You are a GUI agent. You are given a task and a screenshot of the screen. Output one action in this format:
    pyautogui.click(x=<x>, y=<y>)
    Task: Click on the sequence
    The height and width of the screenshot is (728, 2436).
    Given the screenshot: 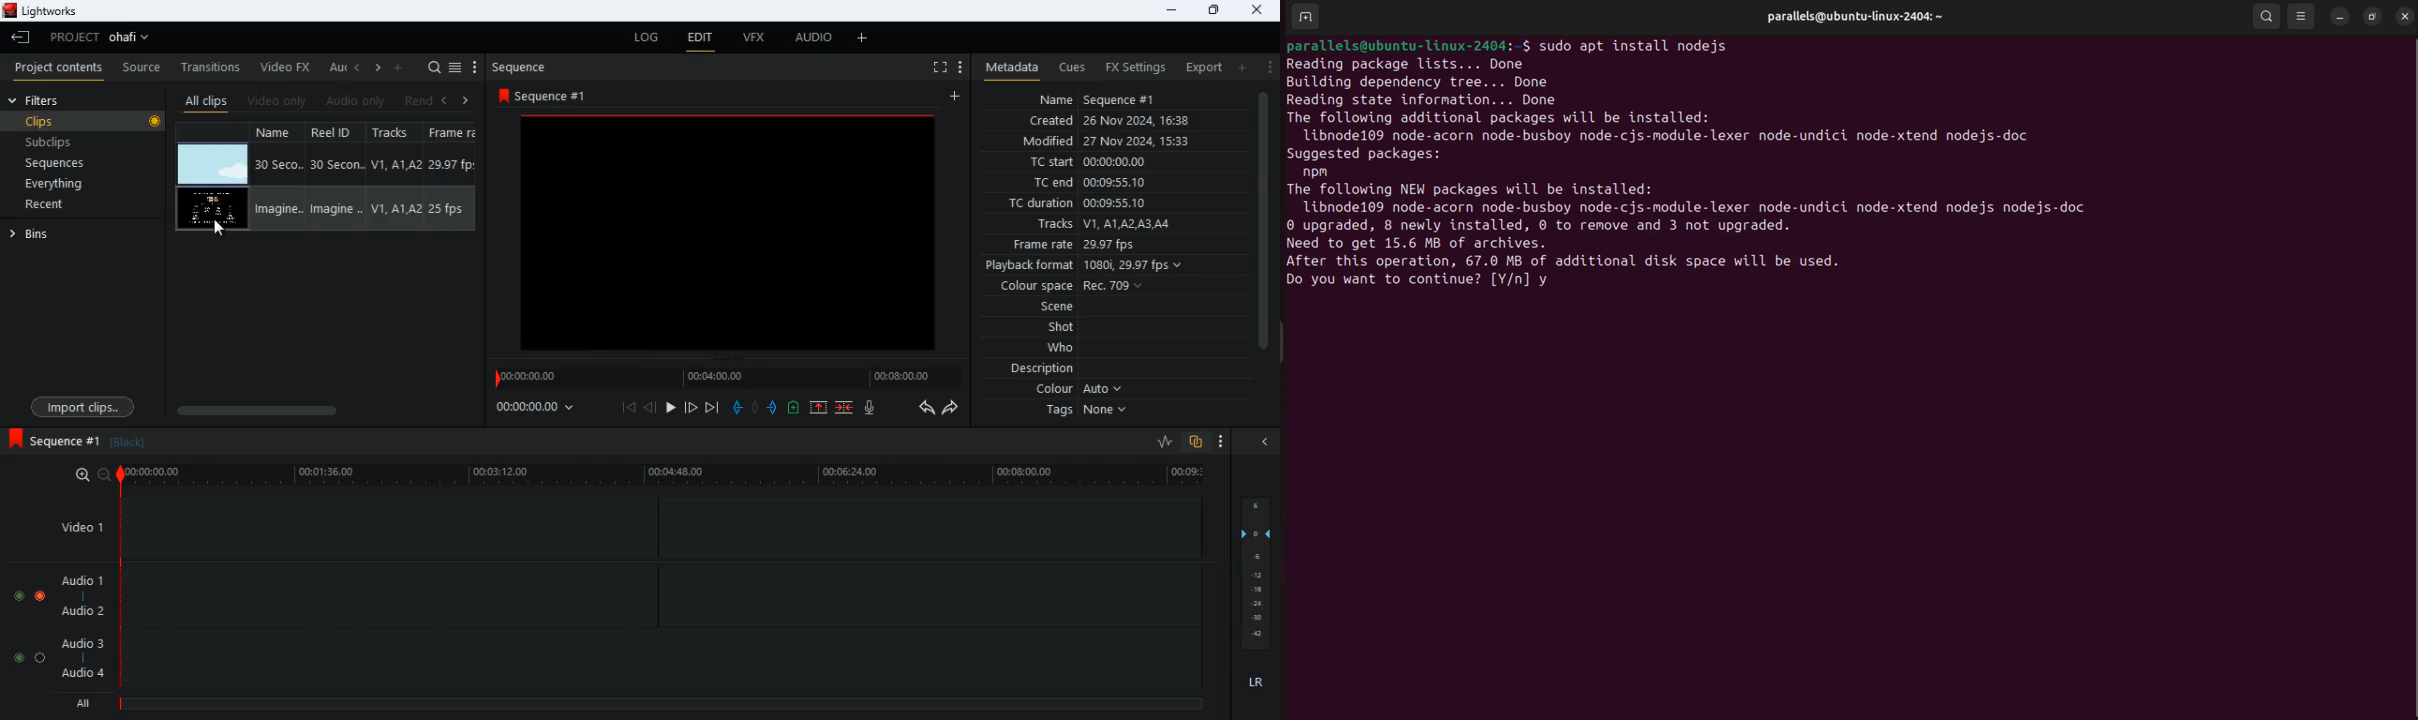 What is the action you would take?
    pyautogui.click(x=528, y=67)
    